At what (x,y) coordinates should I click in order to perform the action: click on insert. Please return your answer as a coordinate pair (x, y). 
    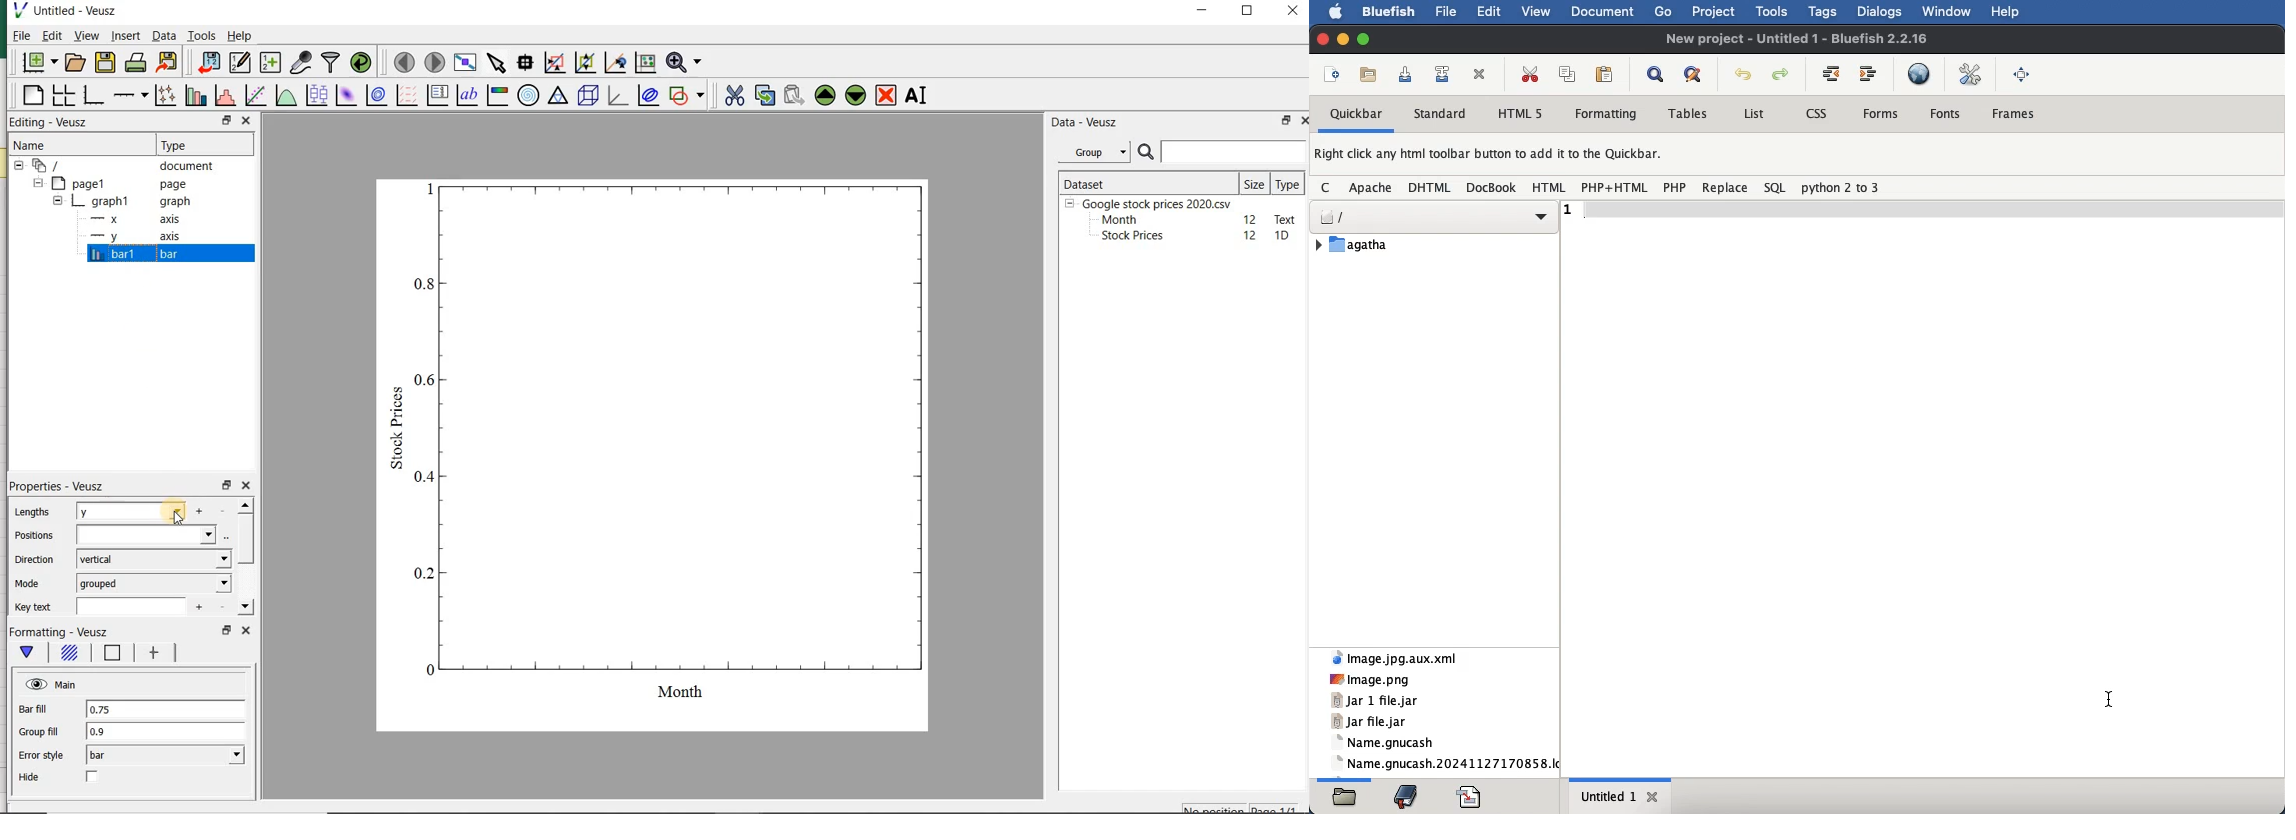
    Looking at the image, I should click on (126, 37).